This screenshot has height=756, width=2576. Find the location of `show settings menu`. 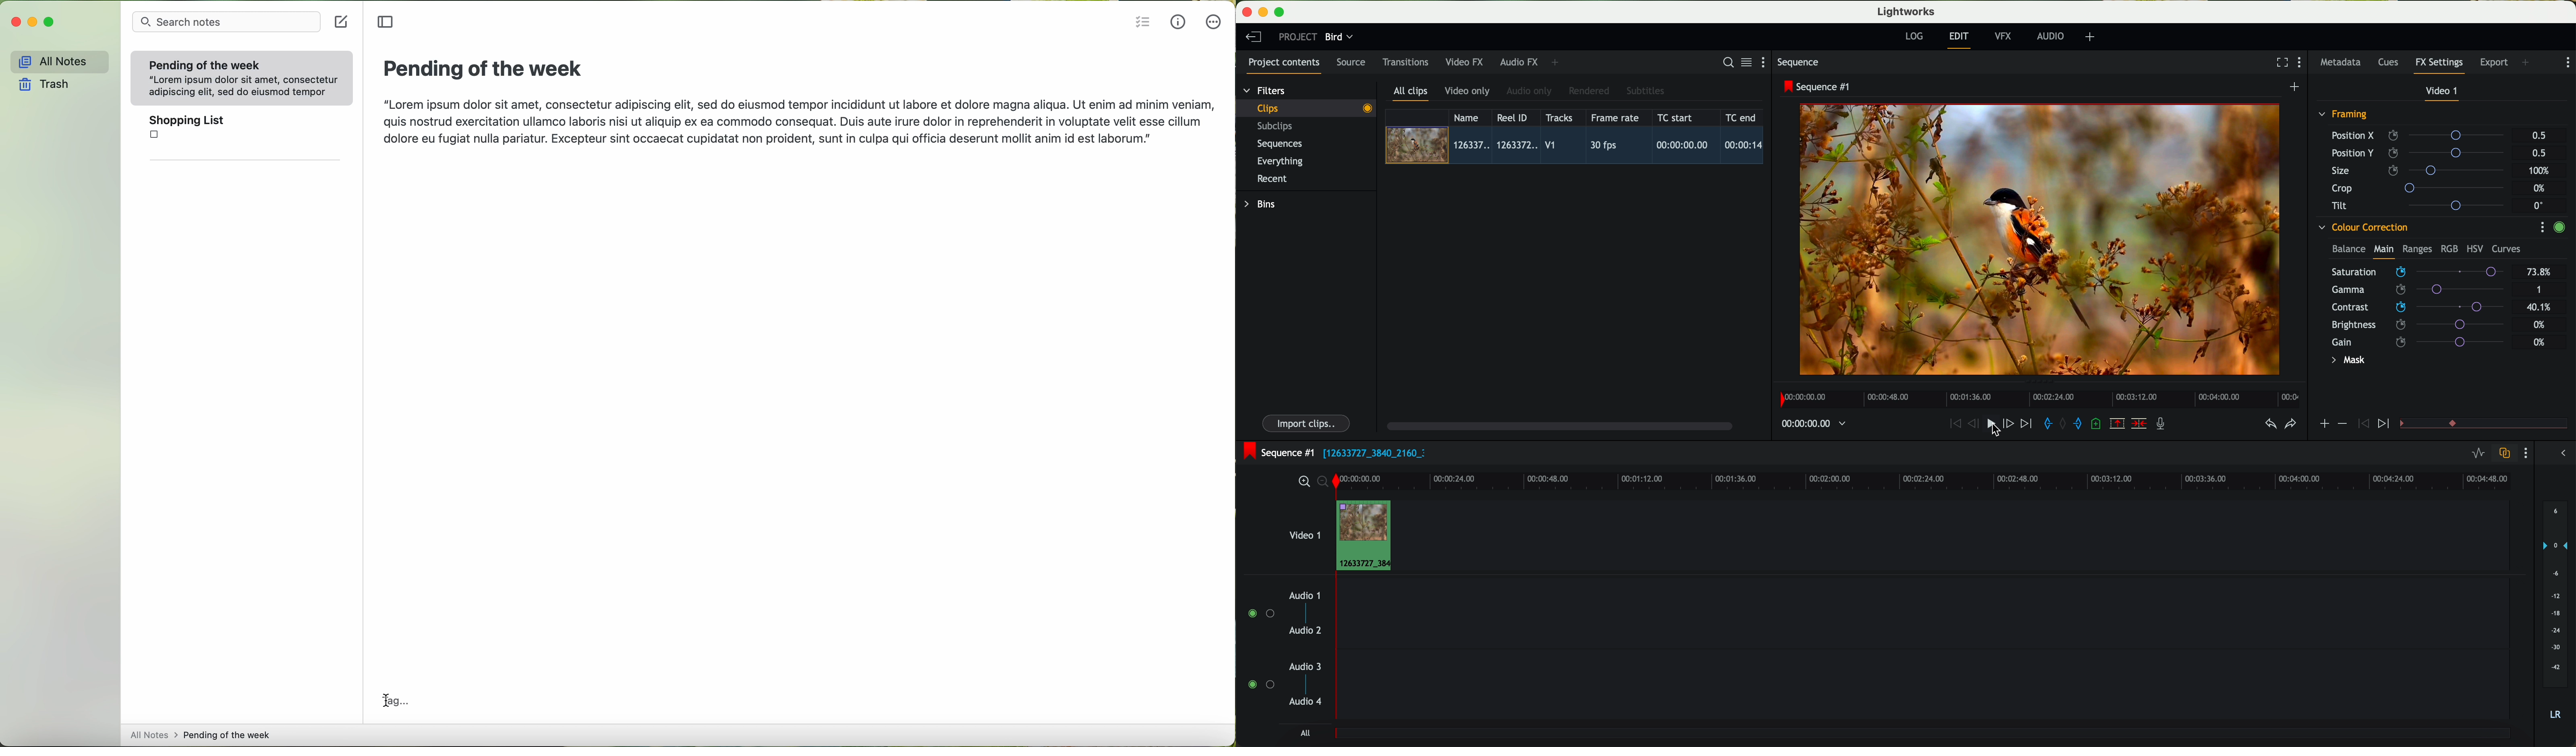

show settings menu is located at coordinates (2524, 453).